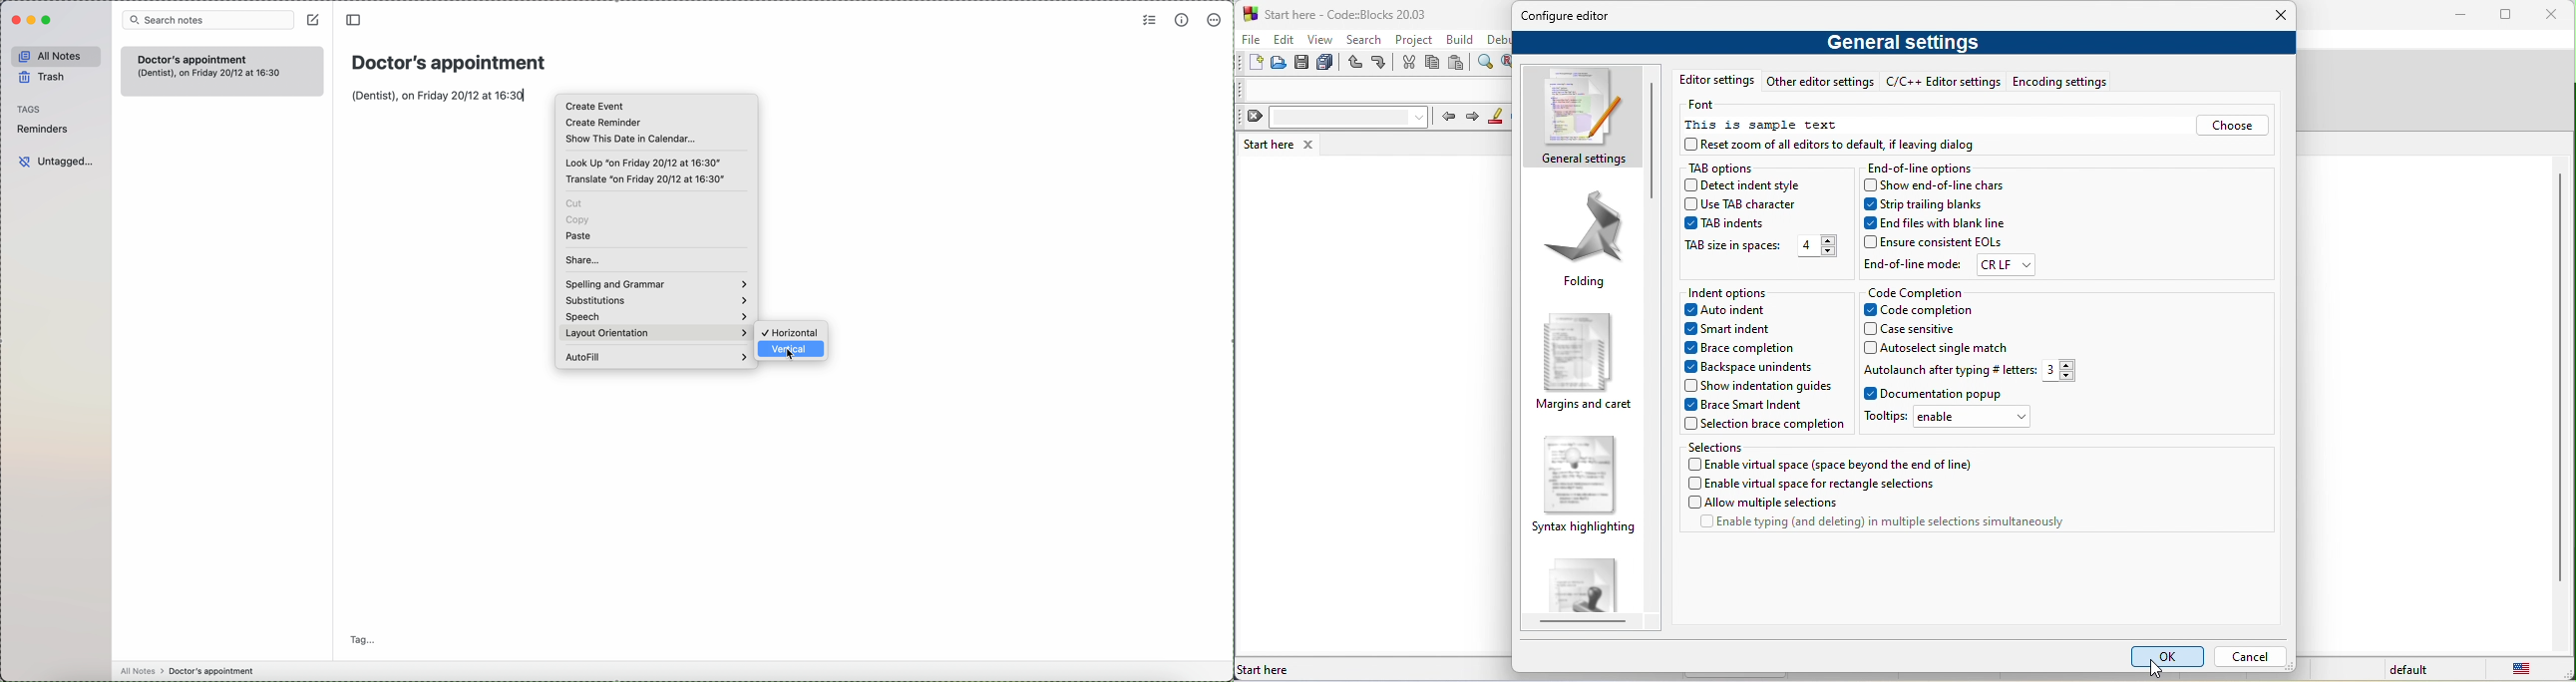 This screenshot has width=2576, height=700. I want to click on end of the line options, so click(1921, 168).